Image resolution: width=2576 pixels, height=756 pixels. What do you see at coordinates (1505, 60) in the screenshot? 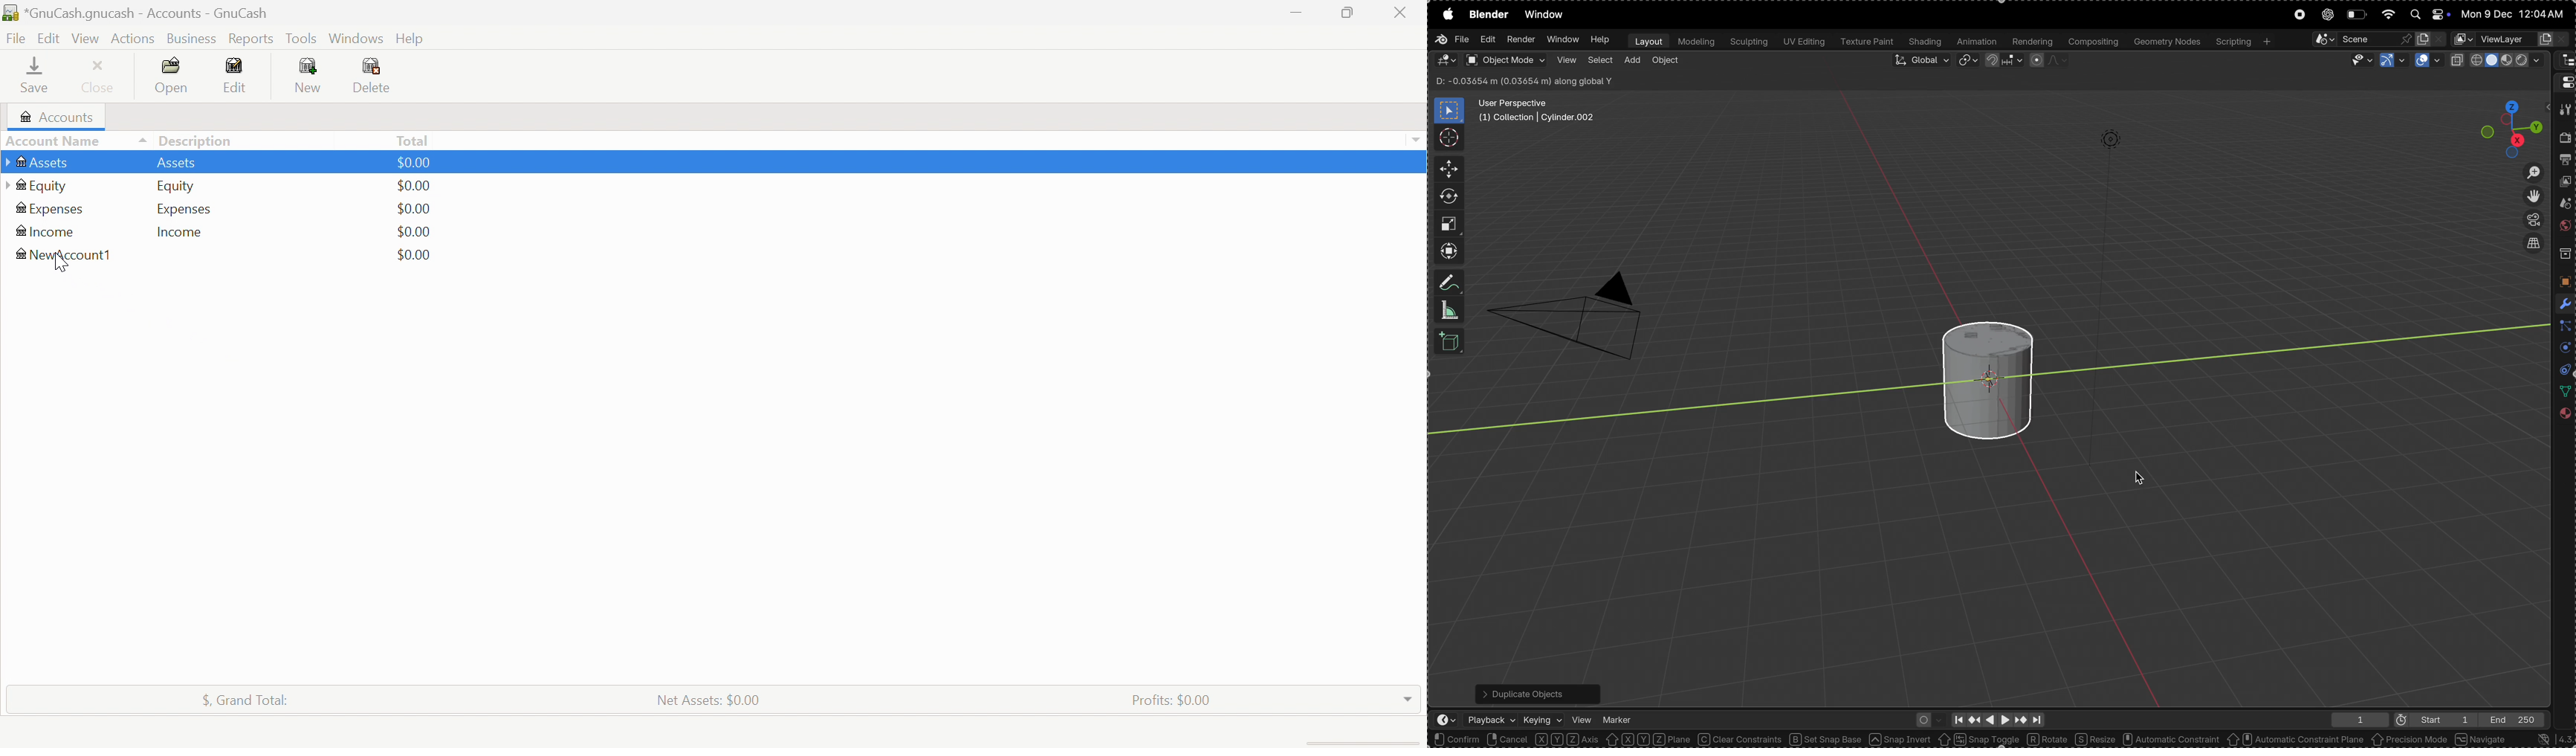
I see `object mode` at bounding box center [1505, 60].